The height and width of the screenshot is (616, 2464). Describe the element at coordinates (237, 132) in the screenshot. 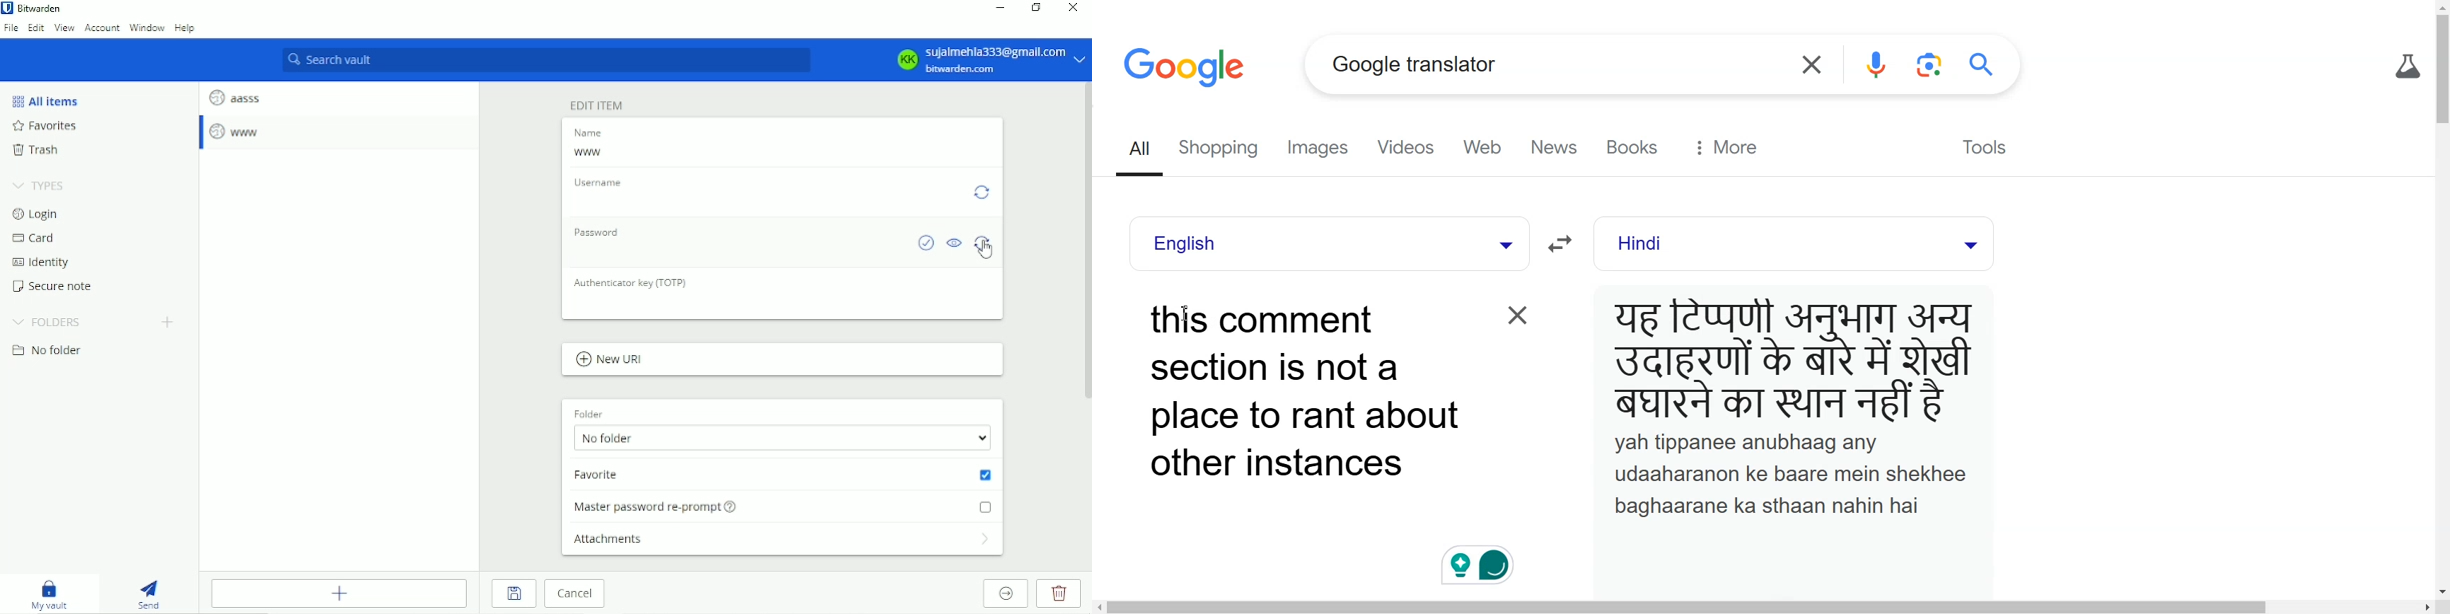

I see `www` at that location.